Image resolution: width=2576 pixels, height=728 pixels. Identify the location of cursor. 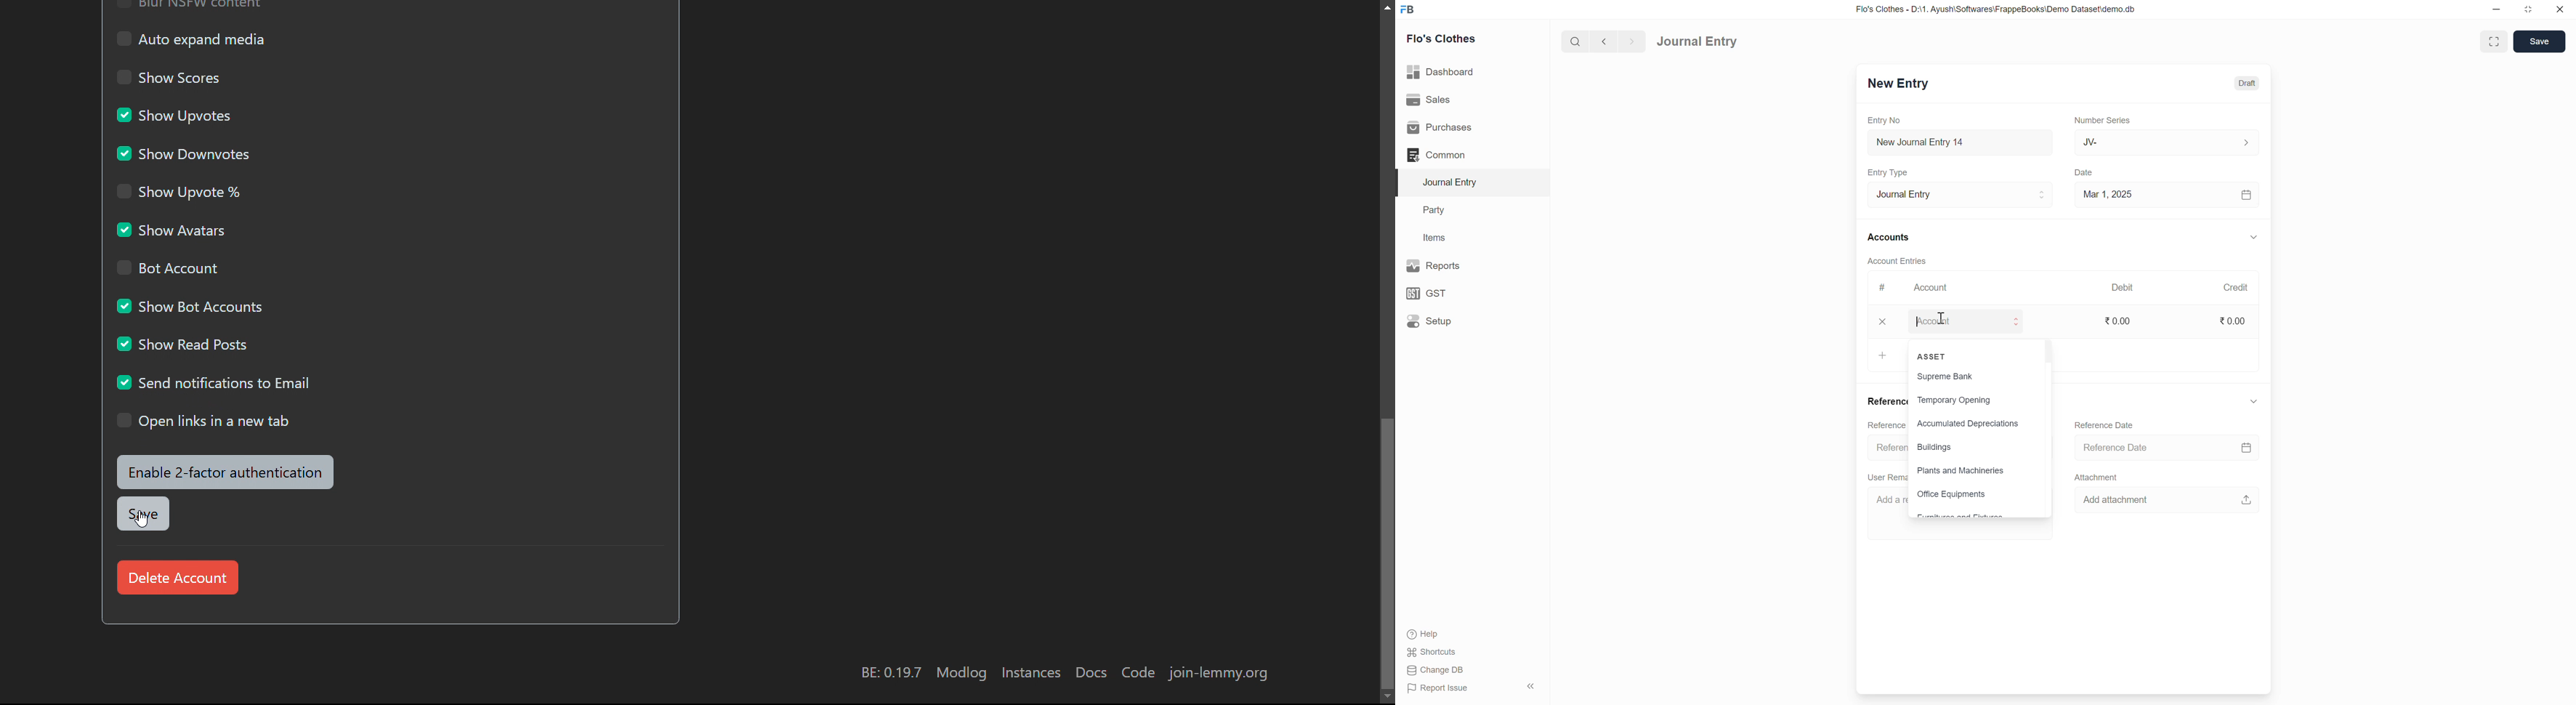
(1941, 318).